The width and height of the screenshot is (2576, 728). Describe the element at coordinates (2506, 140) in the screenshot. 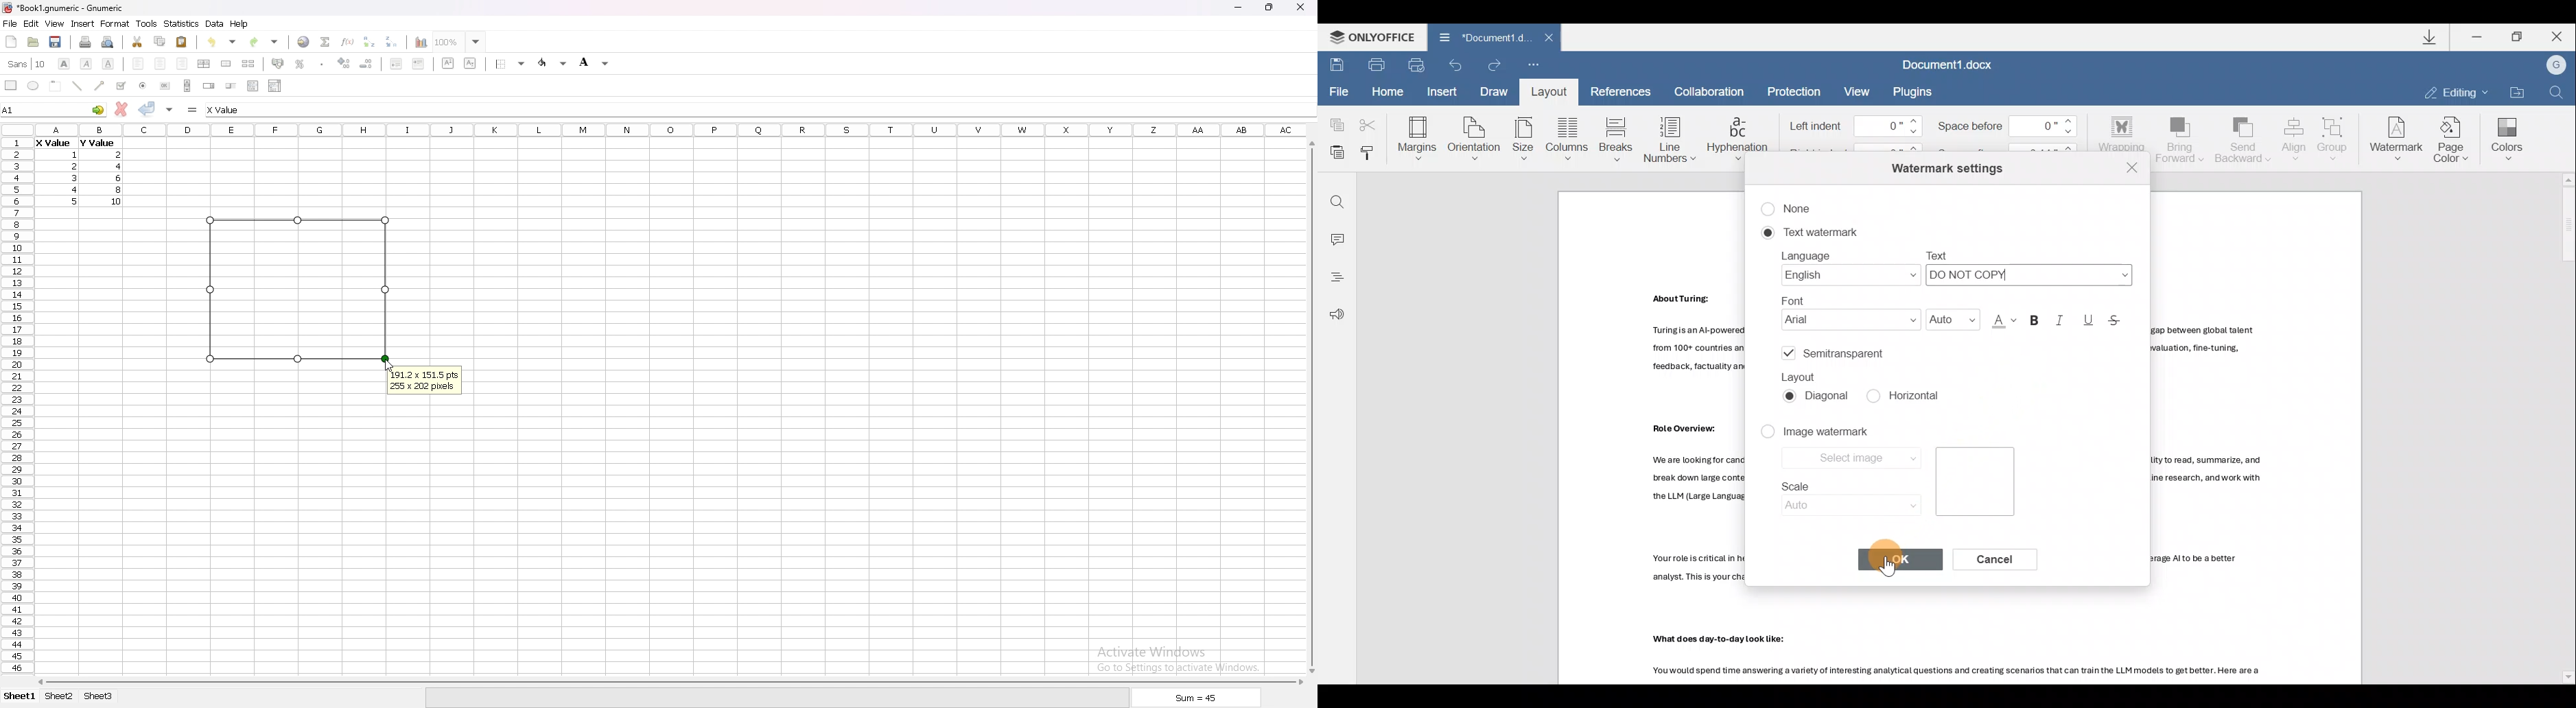

I see `Colors` at that location.